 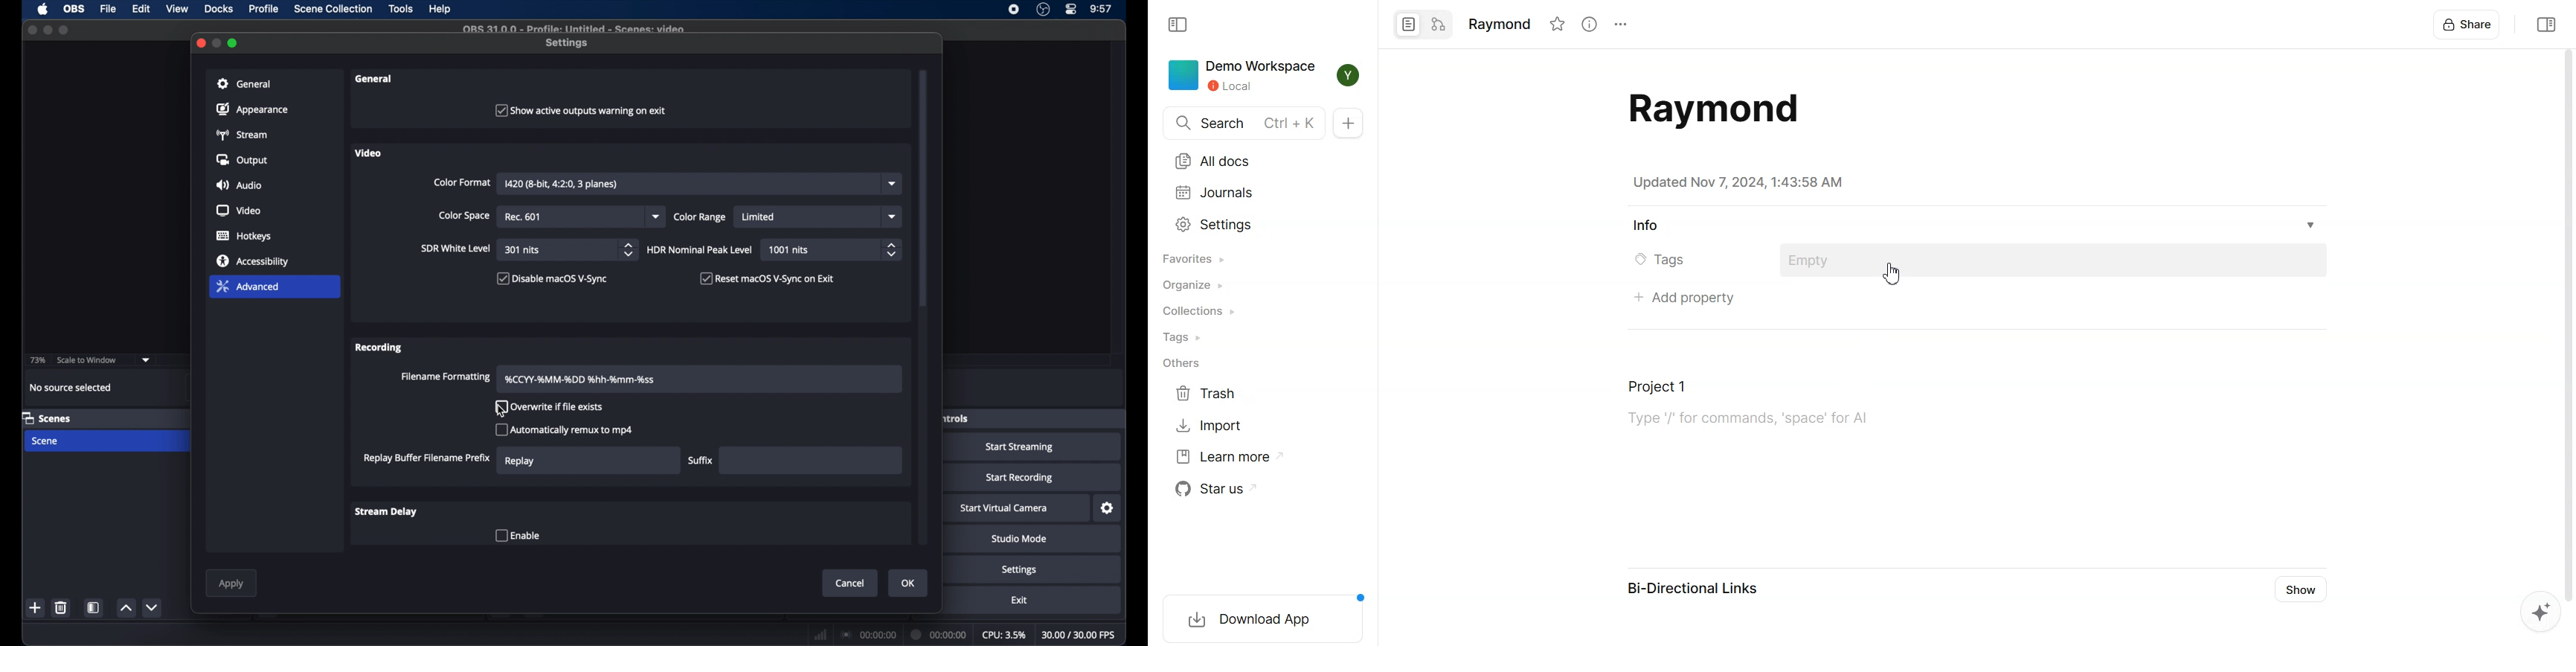 I want to click on maximize, so click(x=63, y=31).